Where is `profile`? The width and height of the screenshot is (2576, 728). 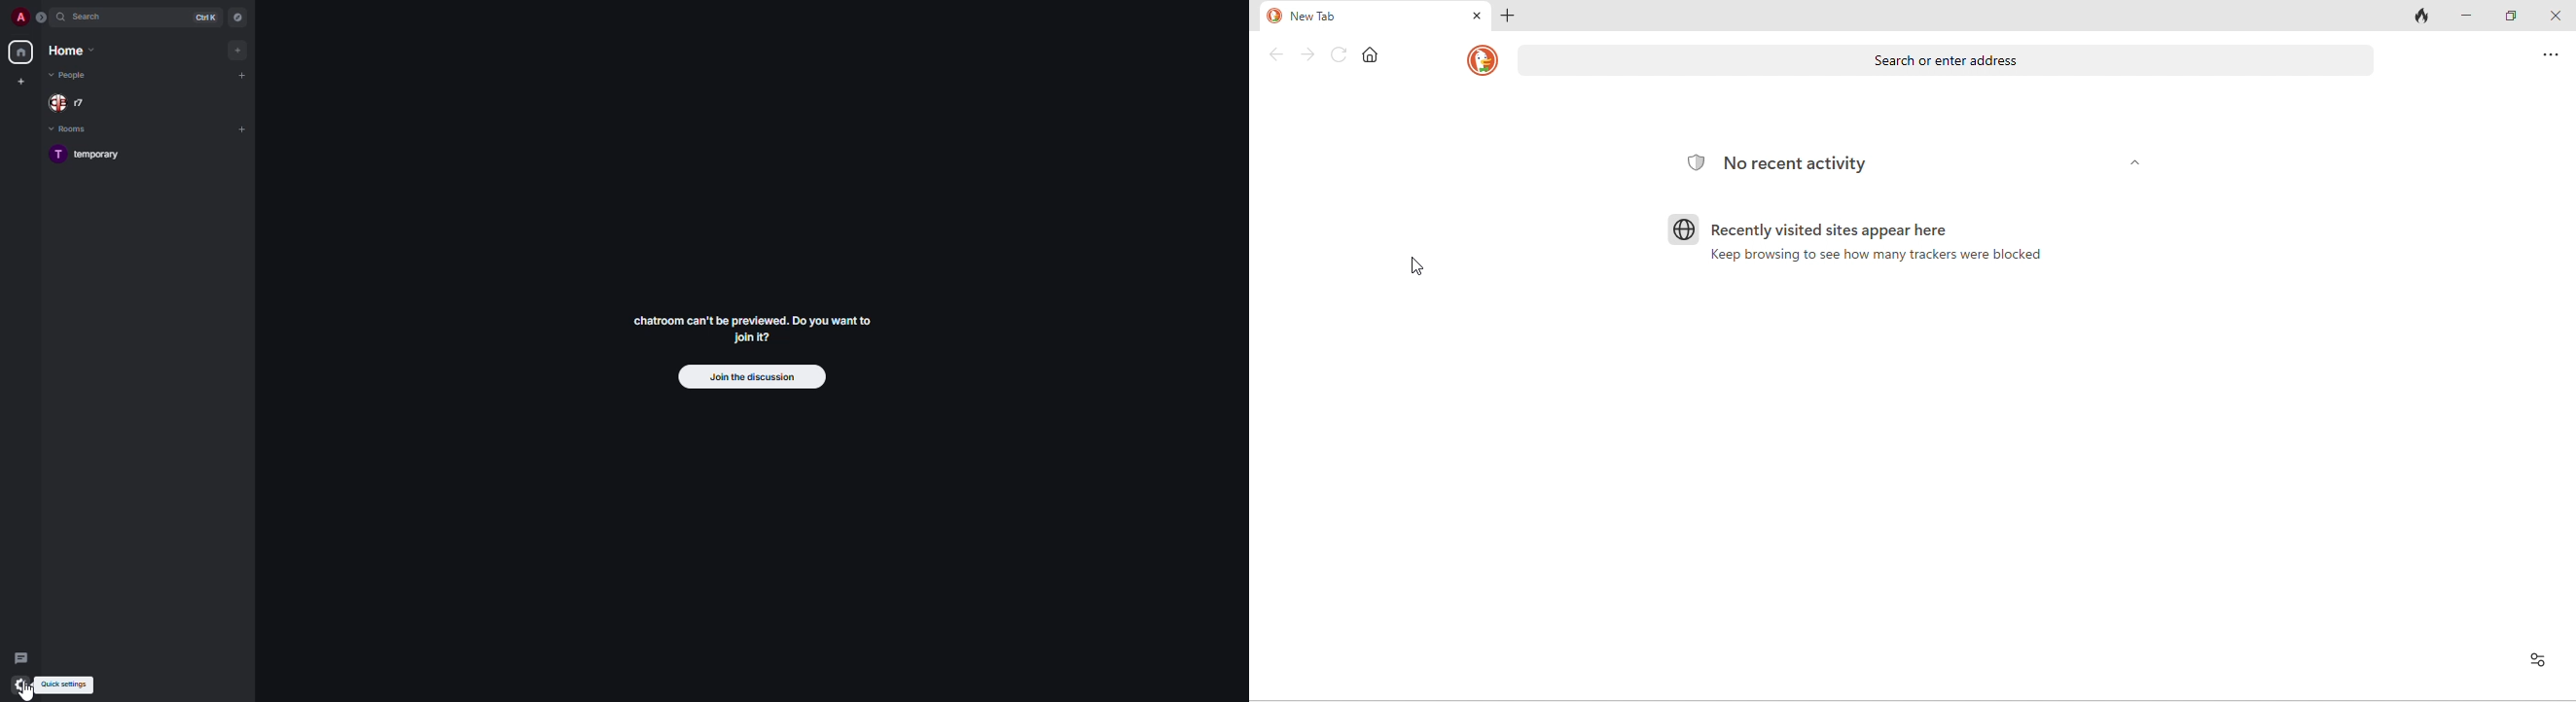
profile is located at coordinates (17, 17).